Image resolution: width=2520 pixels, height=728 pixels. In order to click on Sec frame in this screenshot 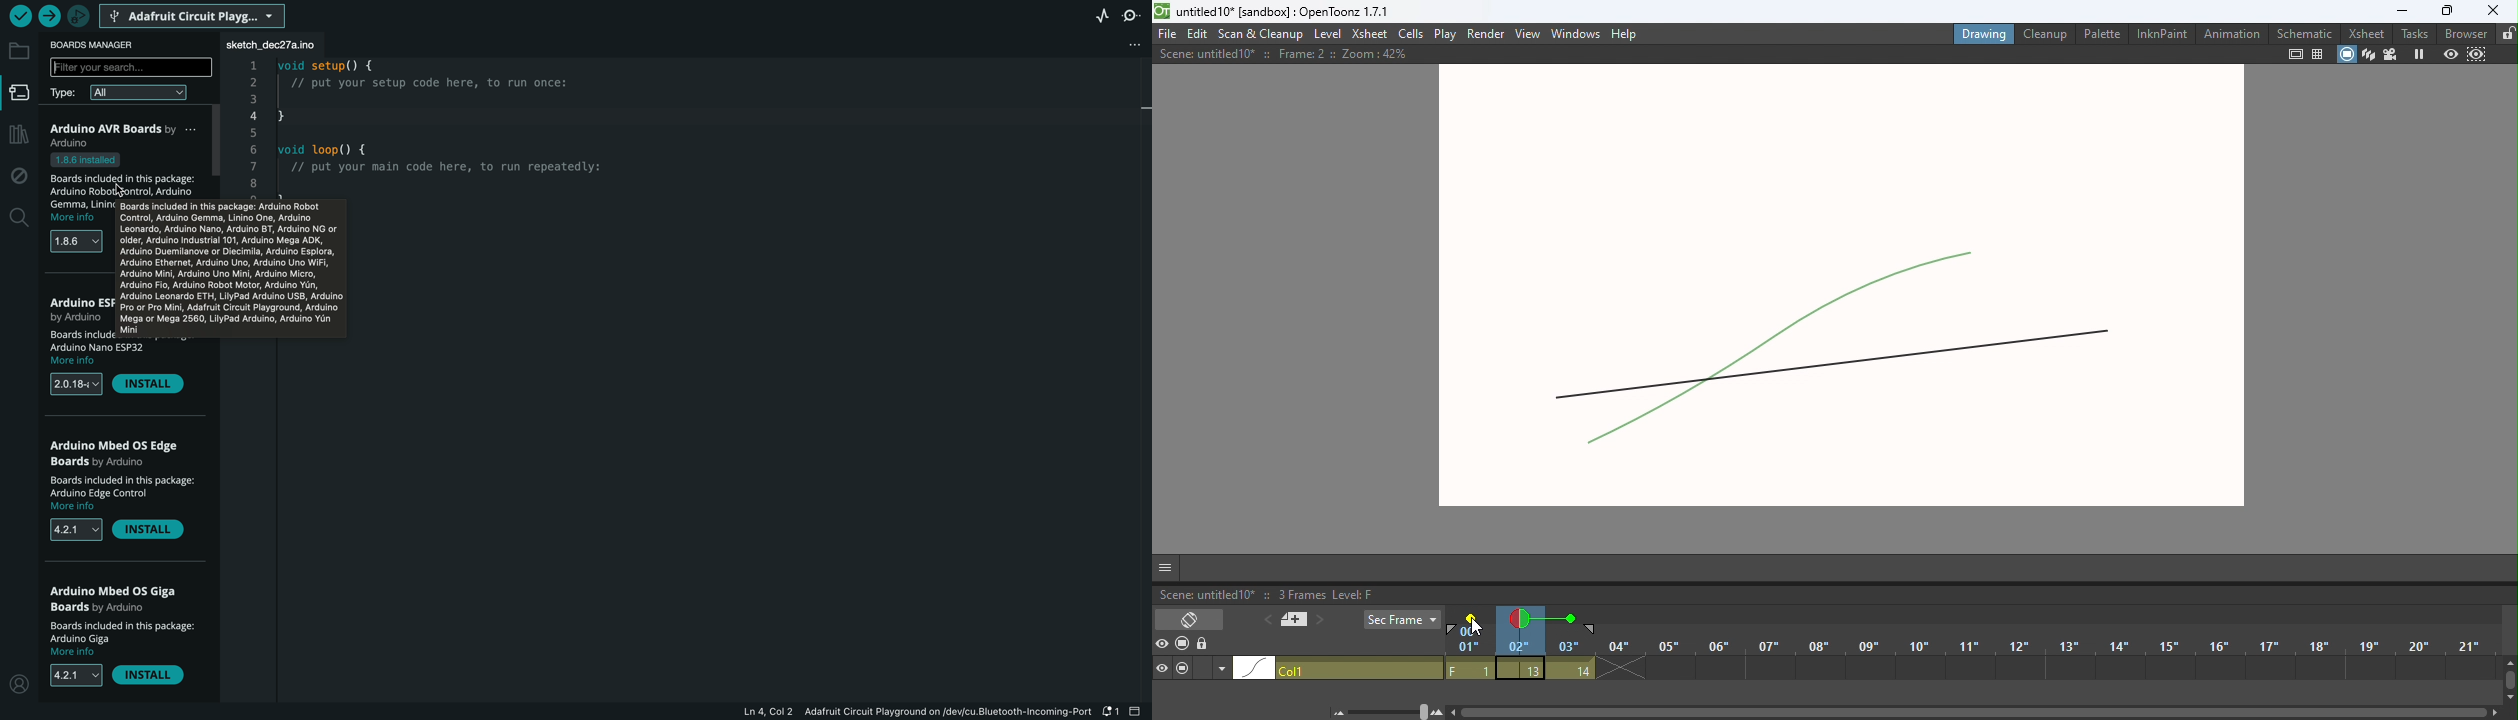, I will do `click(1401, 620)`.